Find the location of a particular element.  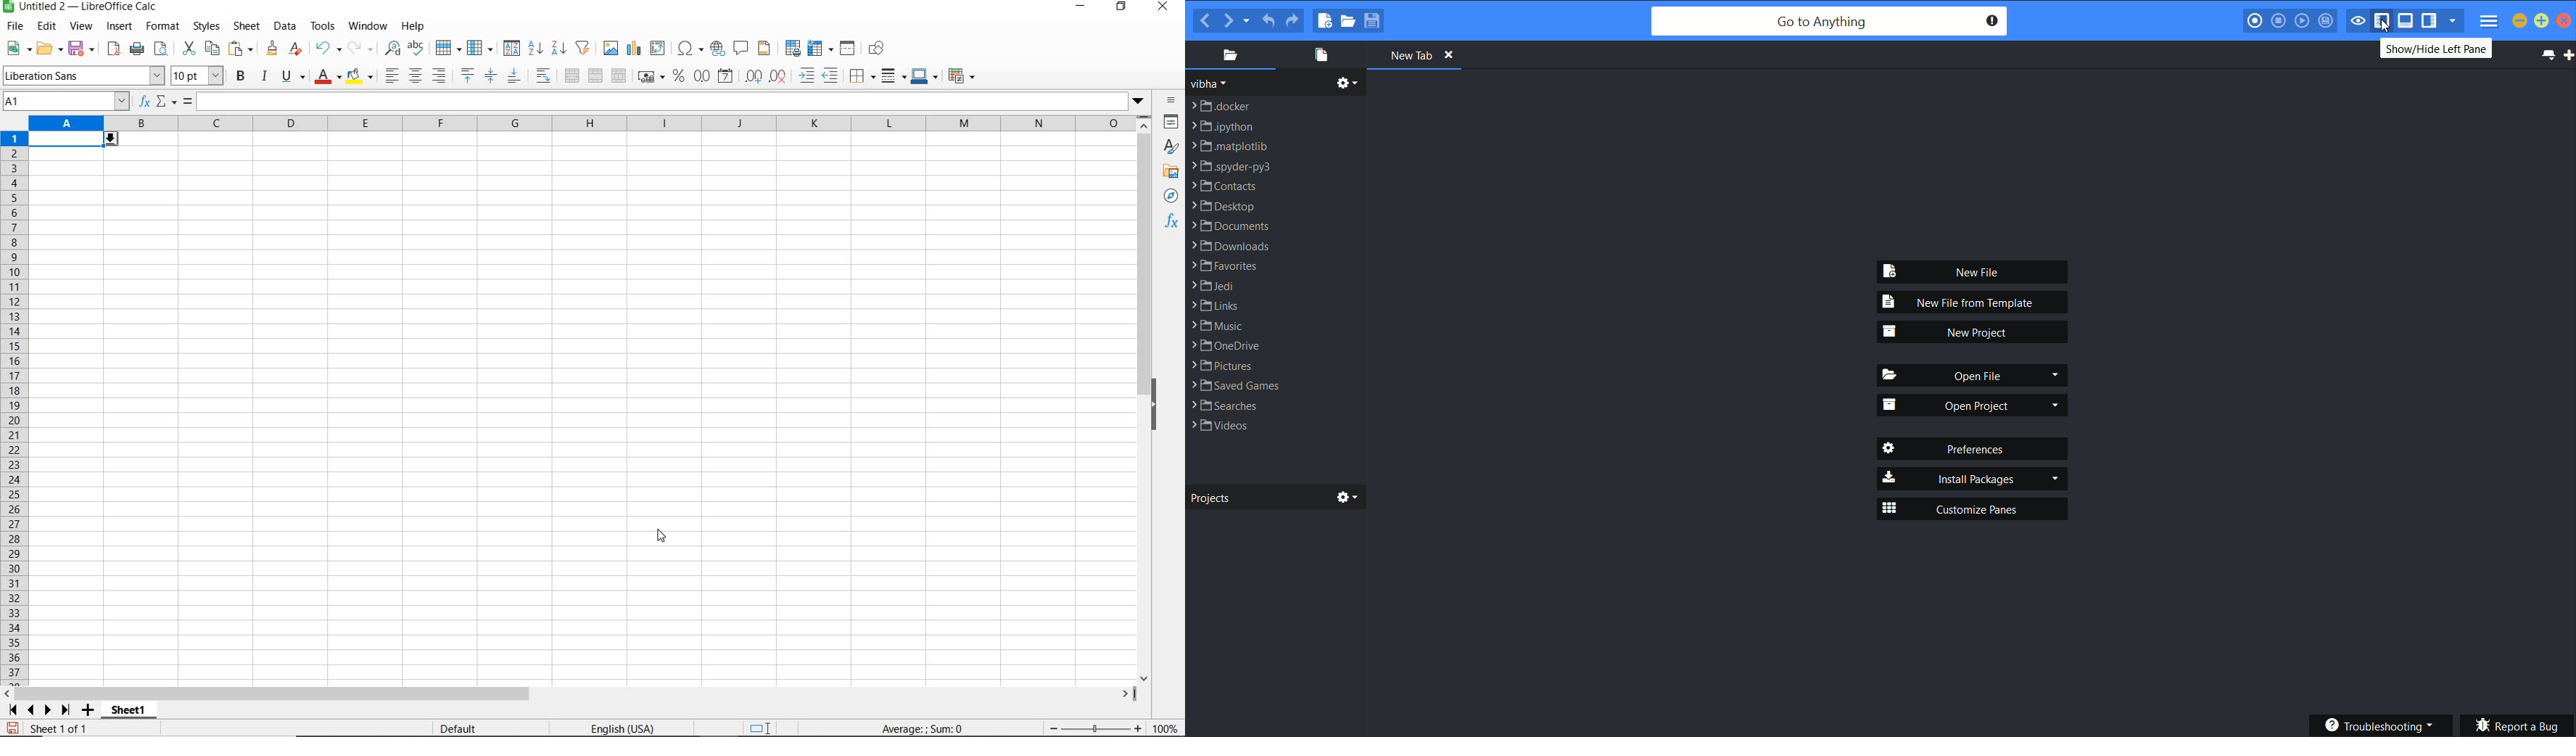

expand formula bar/input line is located at coordinates (659, 102).